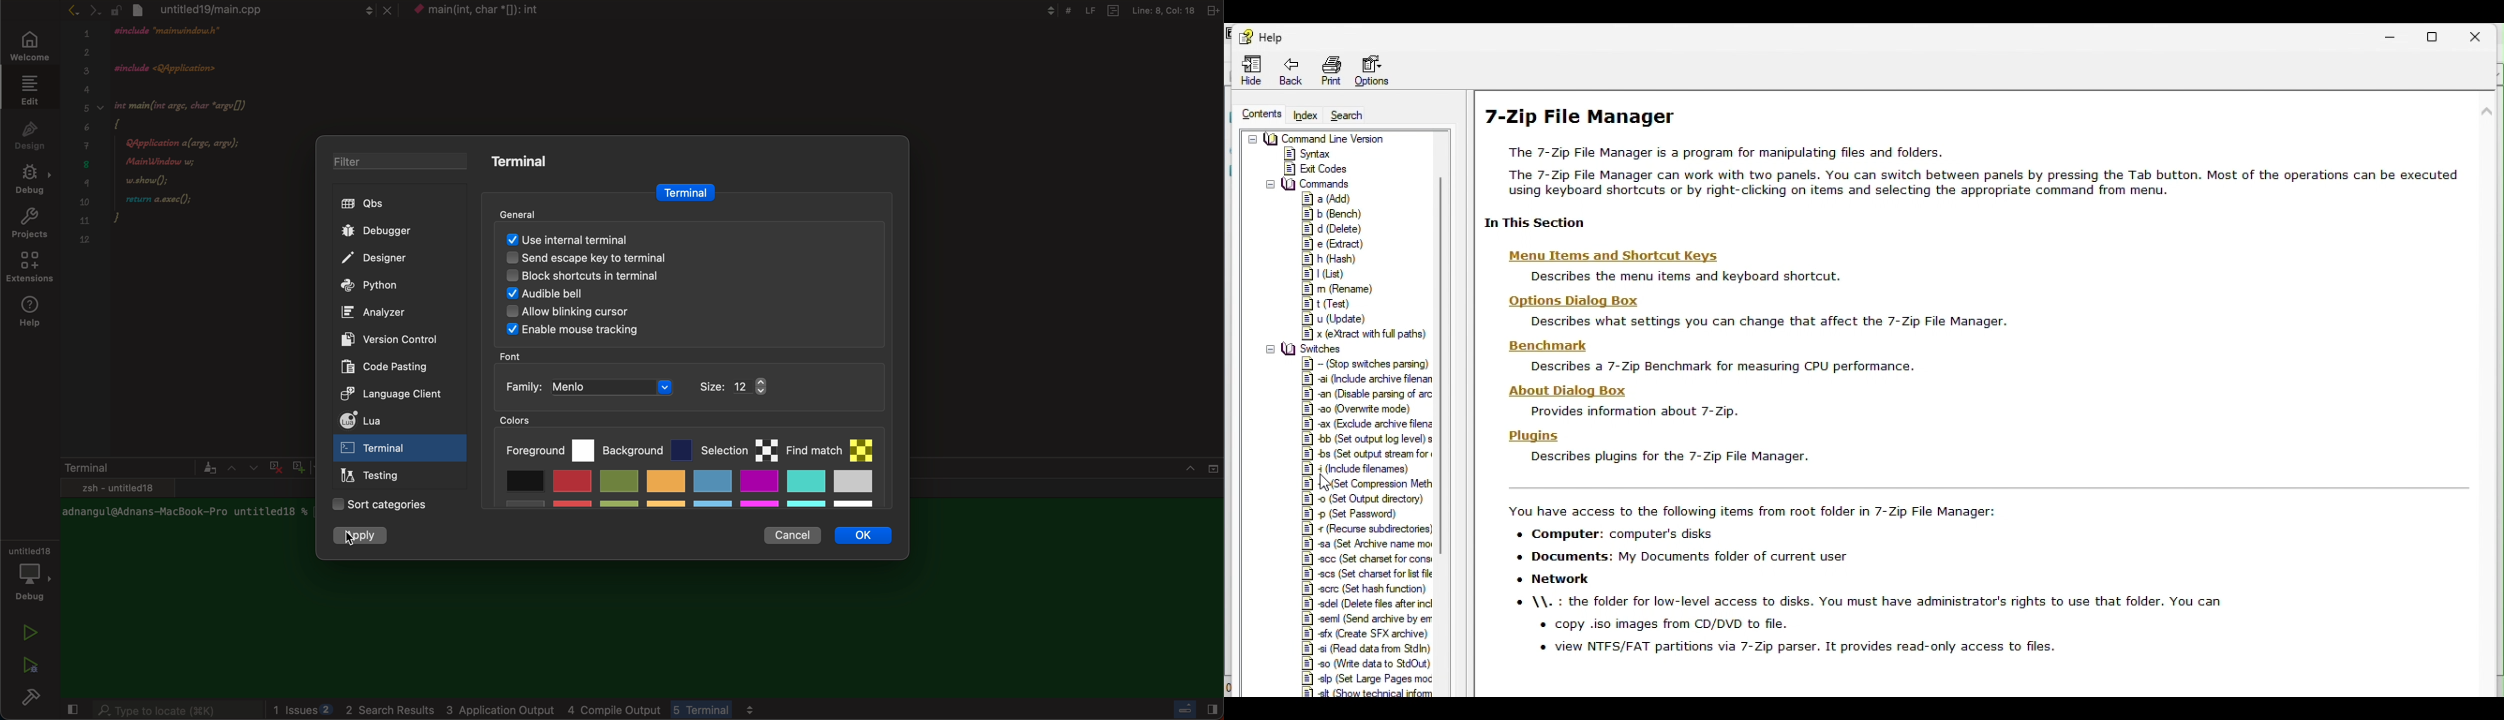 Image resolution: width=2520 pixels, height=728 pixels. Describe the element at coordinates (655, 387) in the screenshot. I see `font famioly` at that location.